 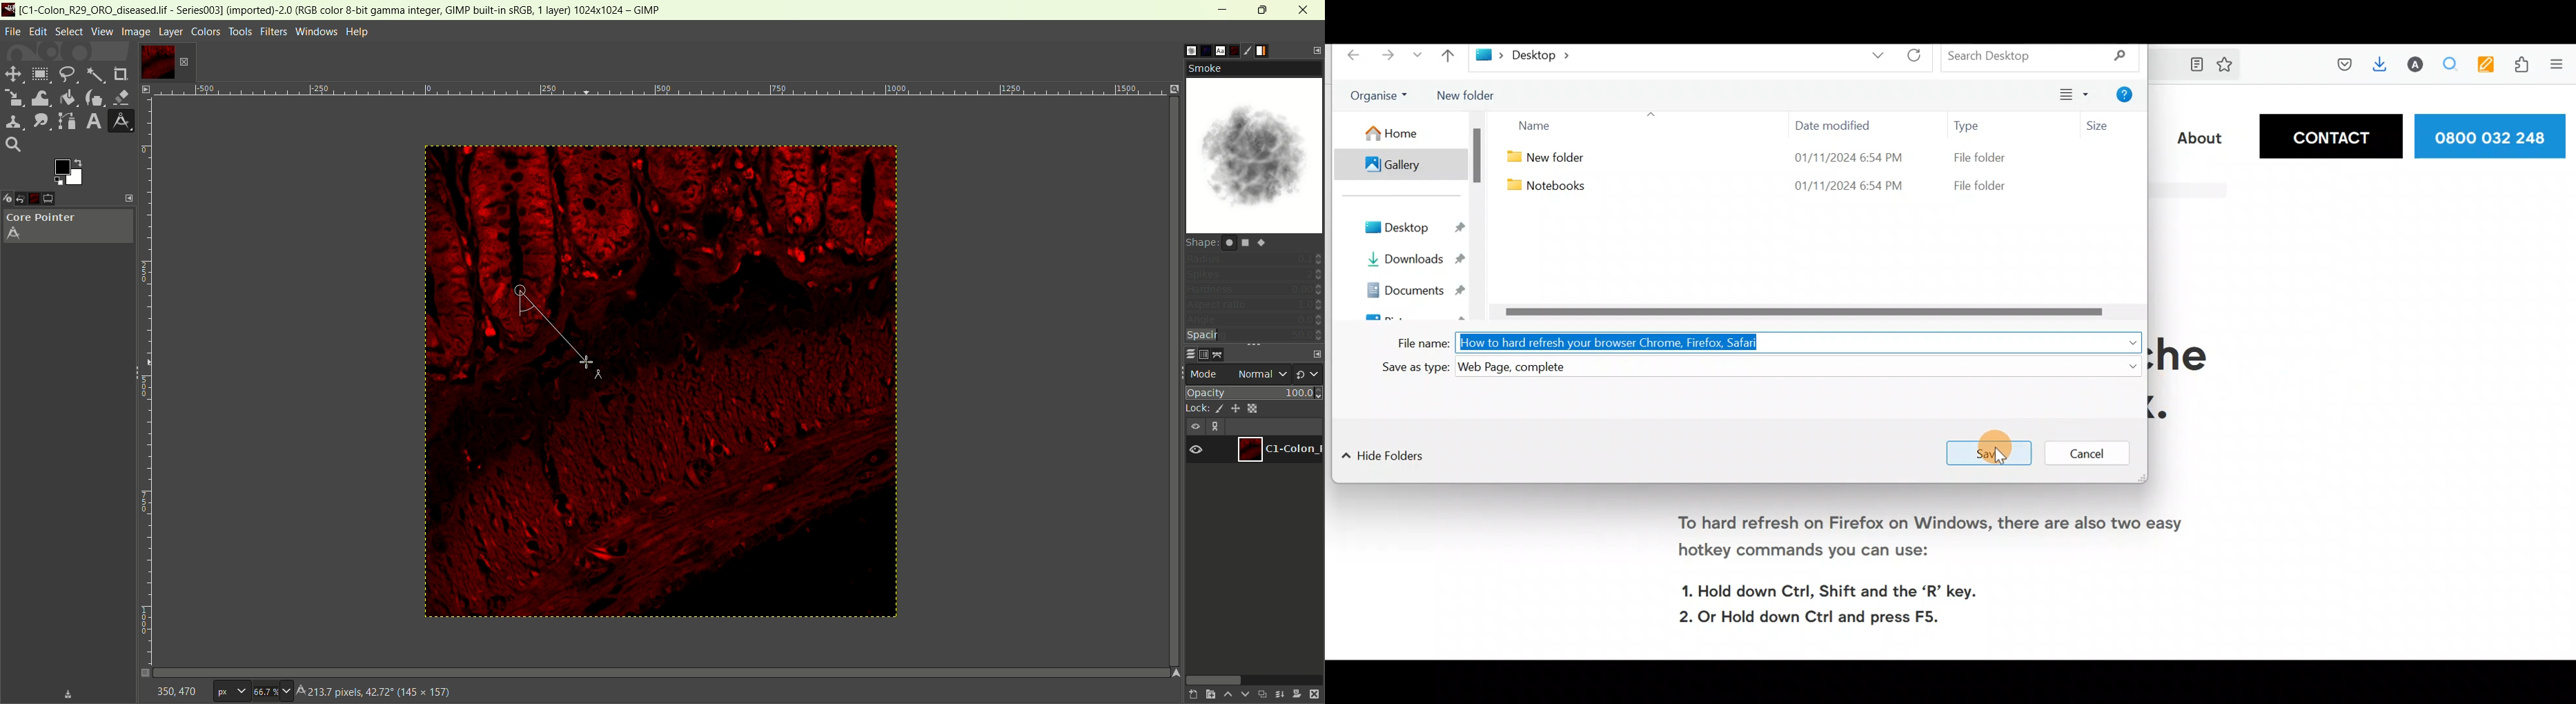 What do you see at coordinates (1420, 58) in the screenshot?
I see `Recent locations` at bounding box center [1420, 58].